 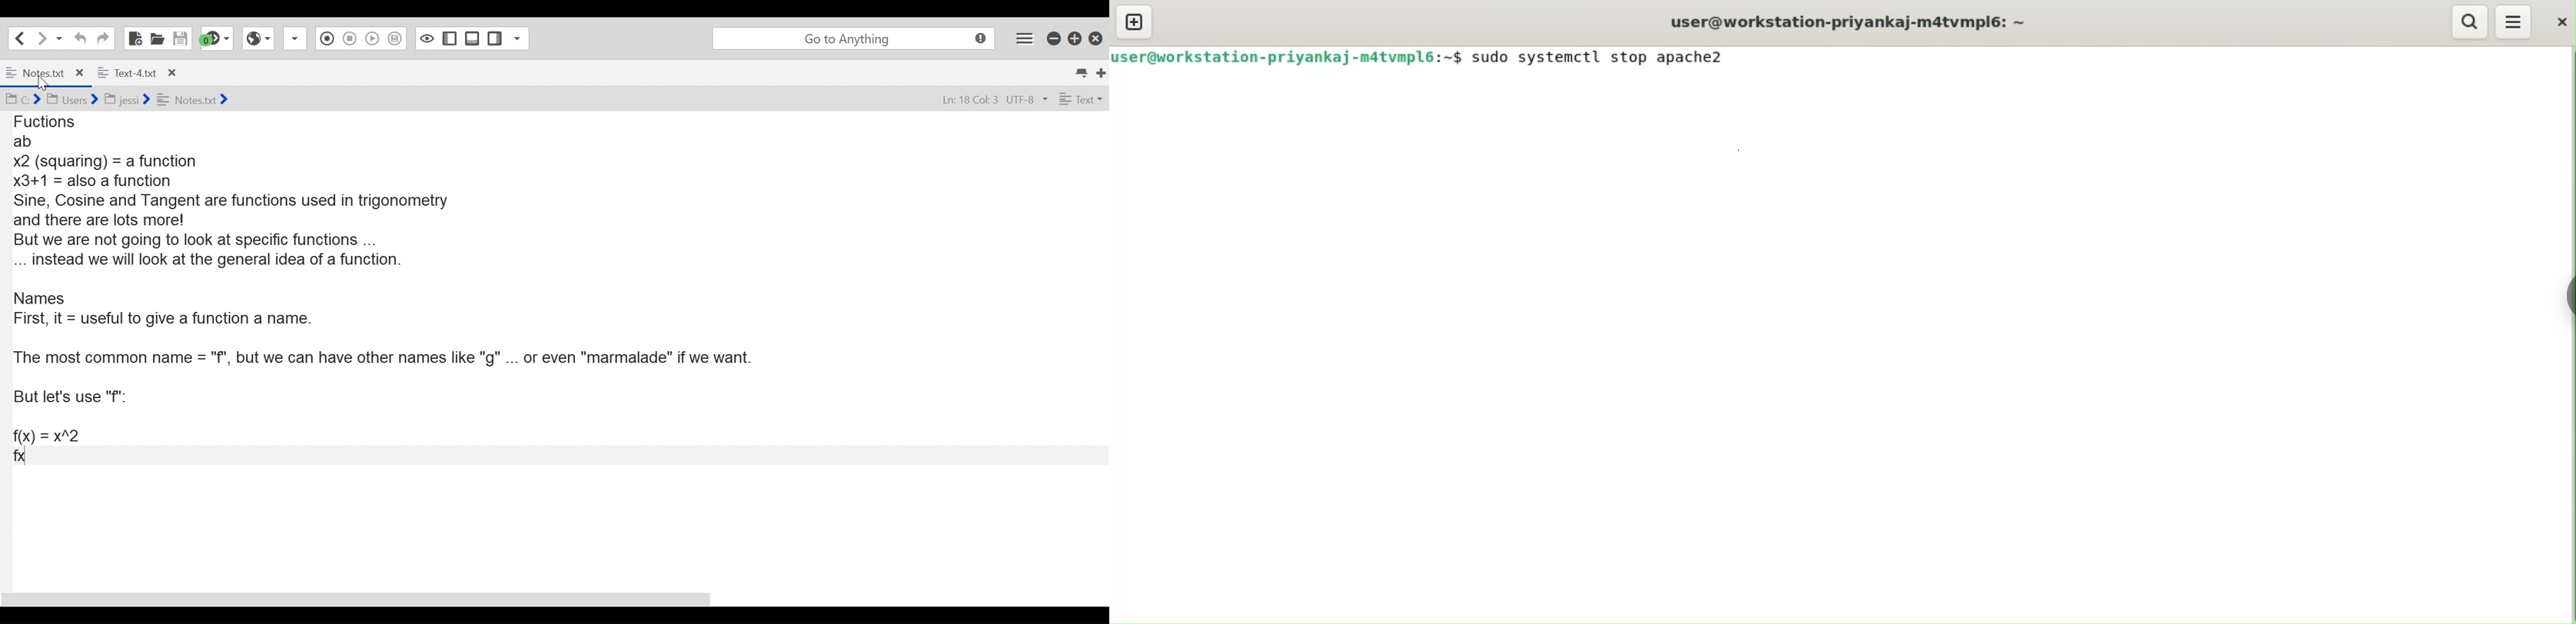 I want to click on go to anything, so click(x=852, y=38).